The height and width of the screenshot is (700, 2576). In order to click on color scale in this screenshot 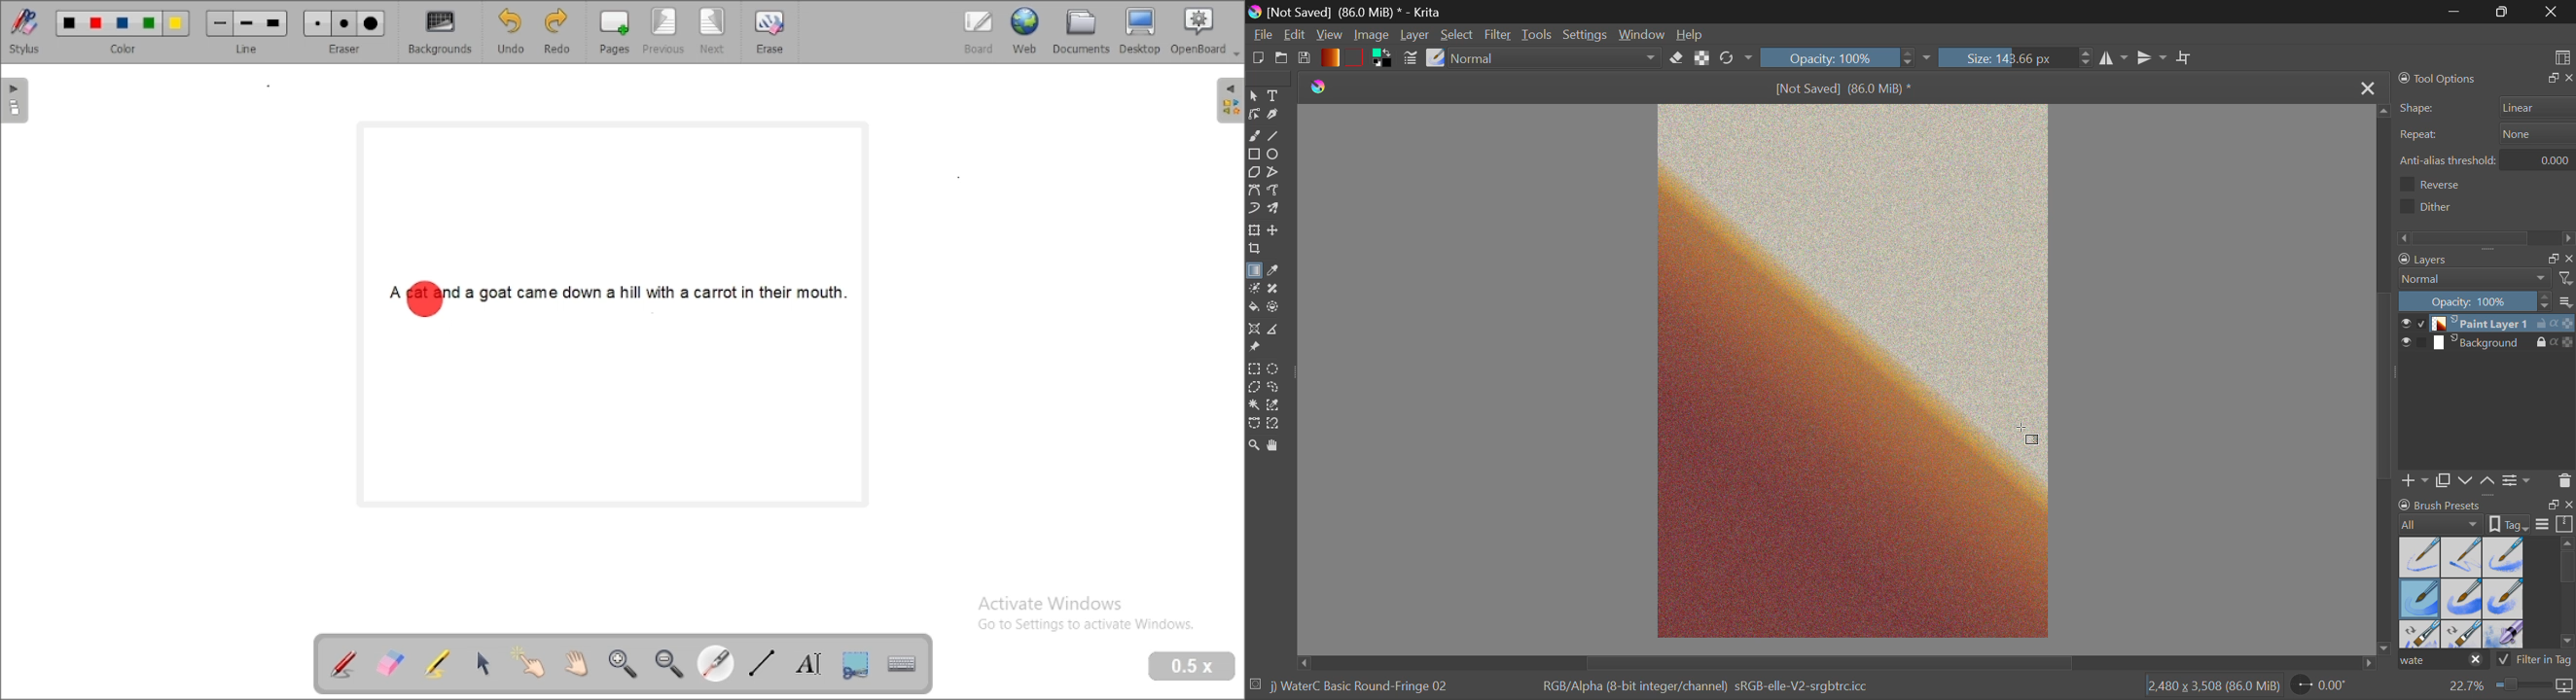, I will do `click(2568, 344)`.